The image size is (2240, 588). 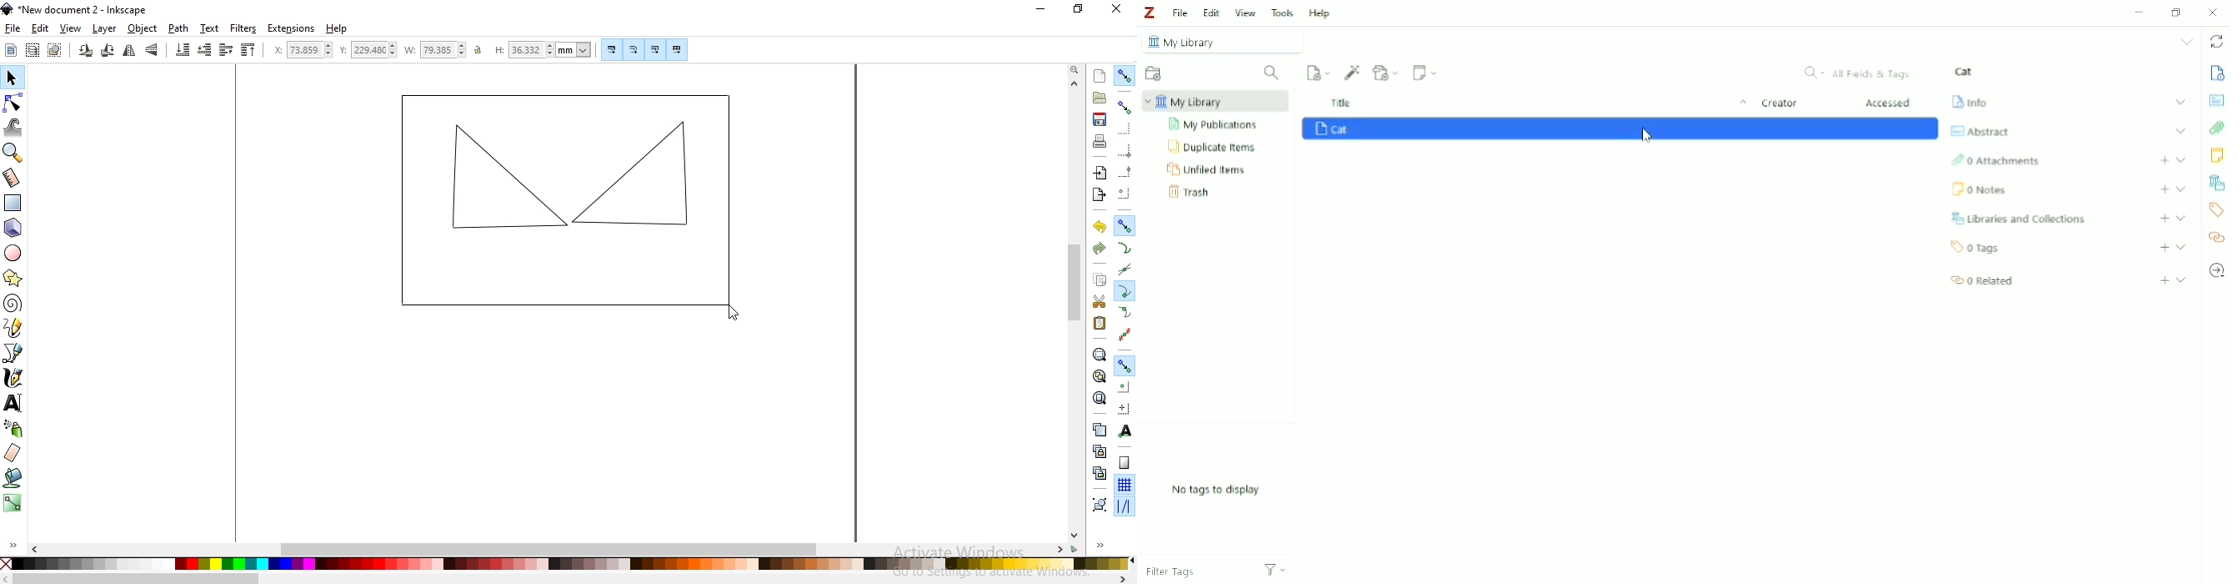 I want to click on height of selection, so click(x=544, y=50).